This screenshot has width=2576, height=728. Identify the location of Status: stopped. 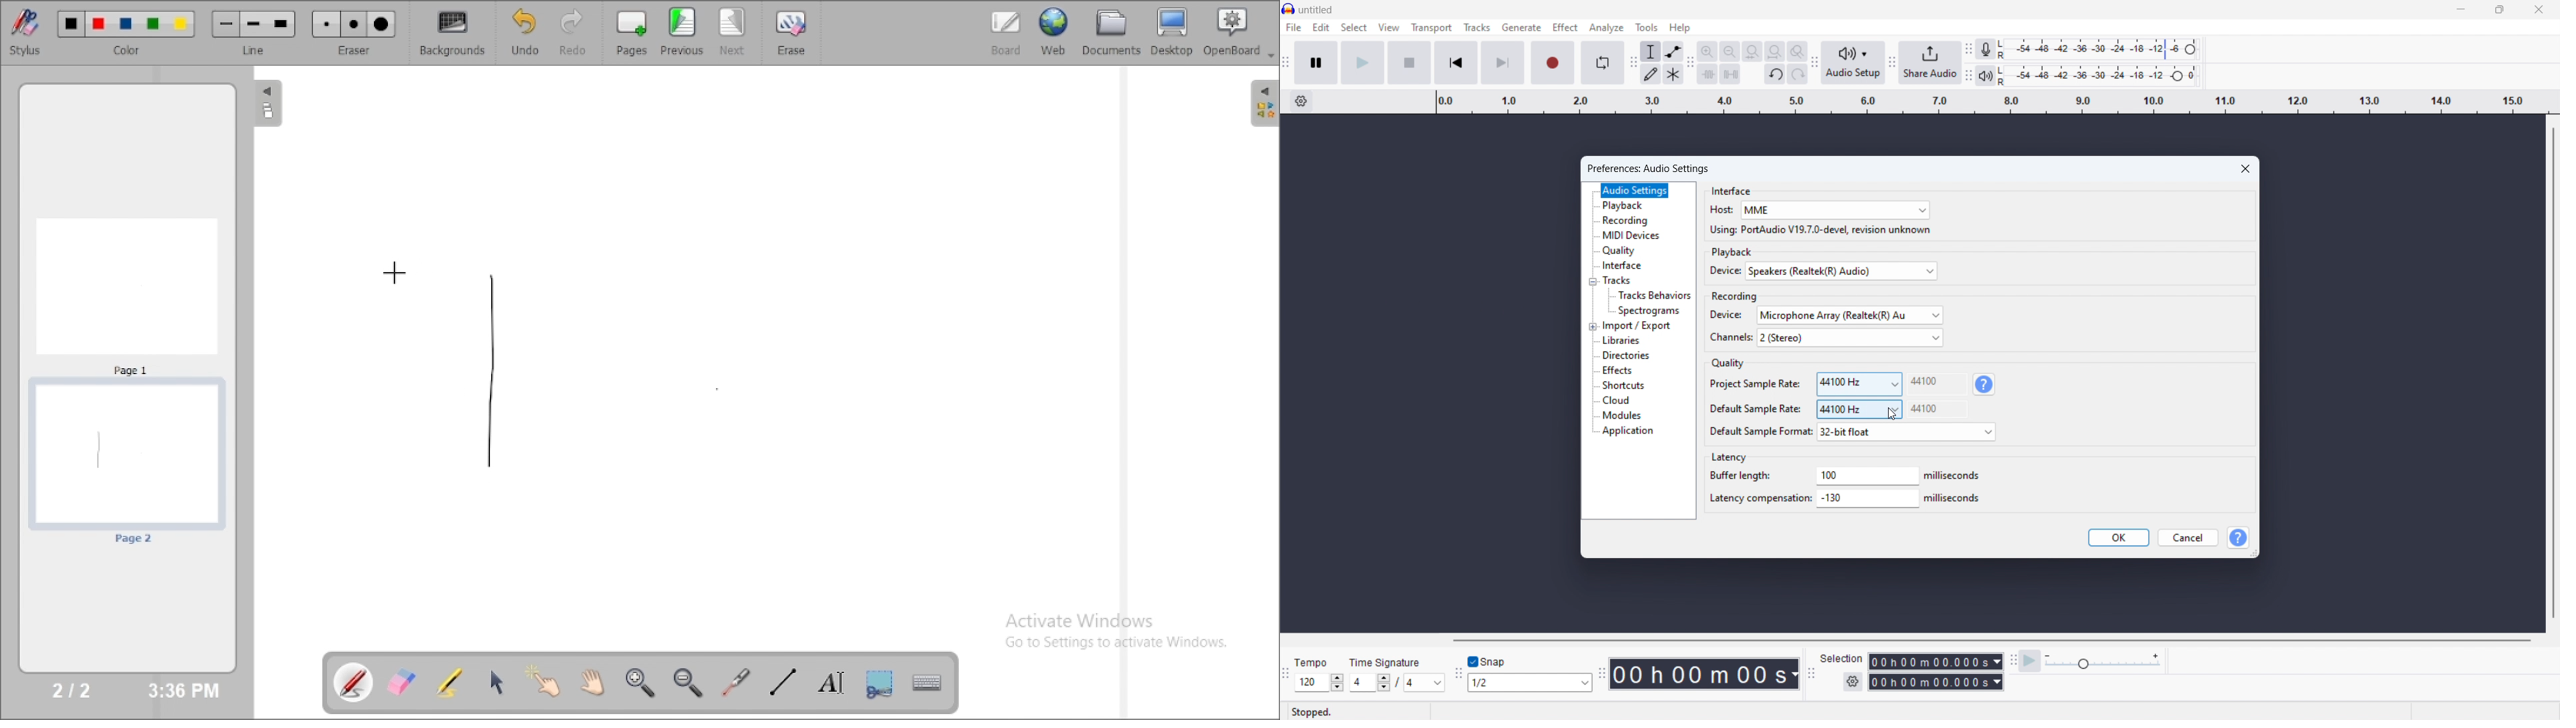
(1313, 711).